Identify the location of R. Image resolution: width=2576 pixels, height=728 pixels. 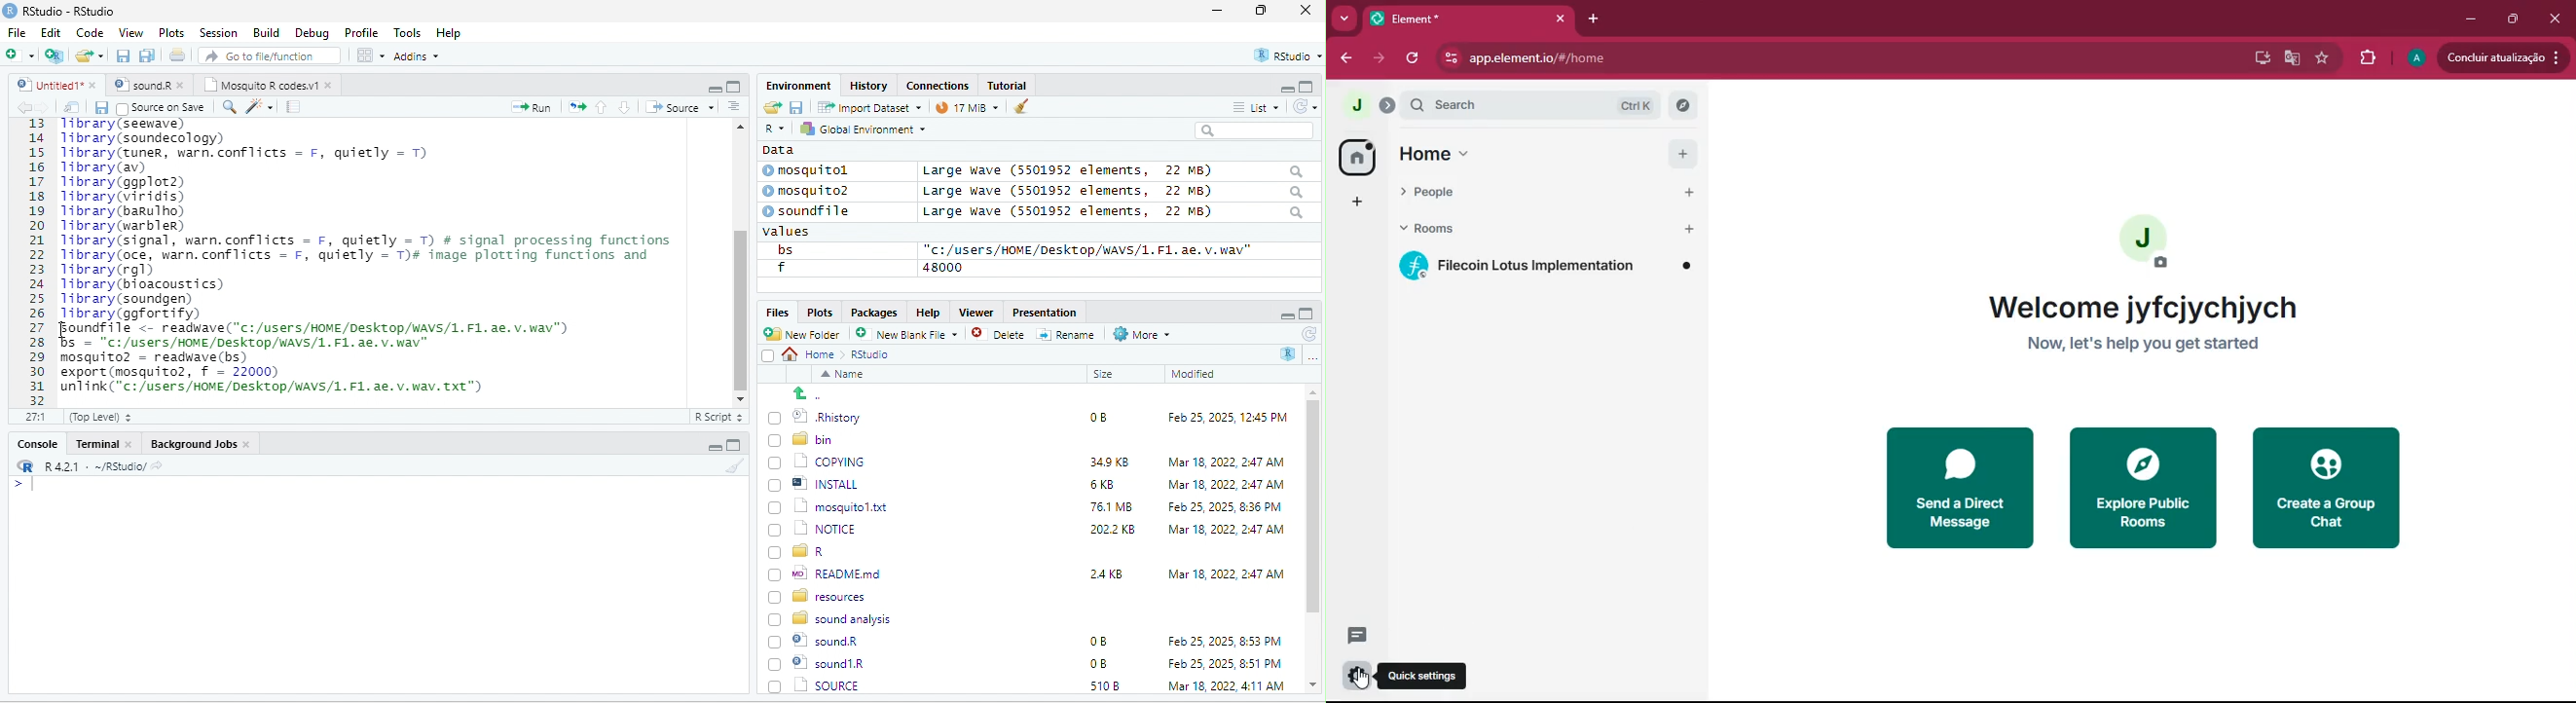
(1289, 353).